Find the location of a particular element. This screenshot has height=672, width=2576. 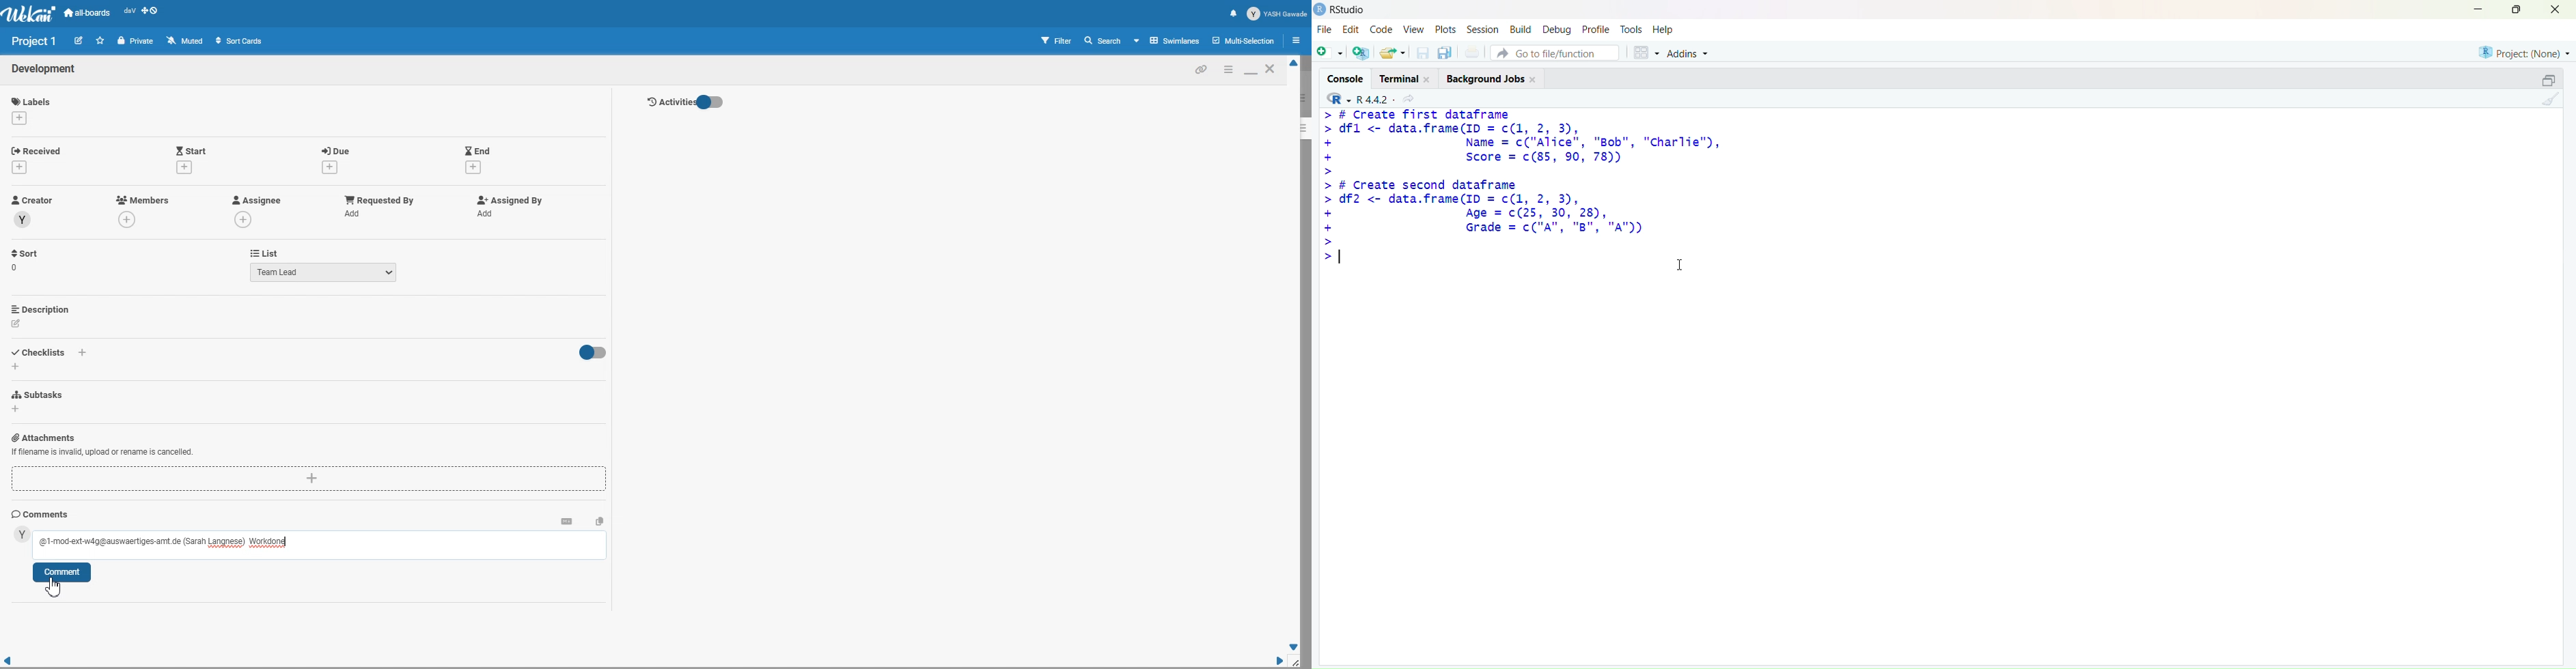

Text is located at coordinates (44, 70).